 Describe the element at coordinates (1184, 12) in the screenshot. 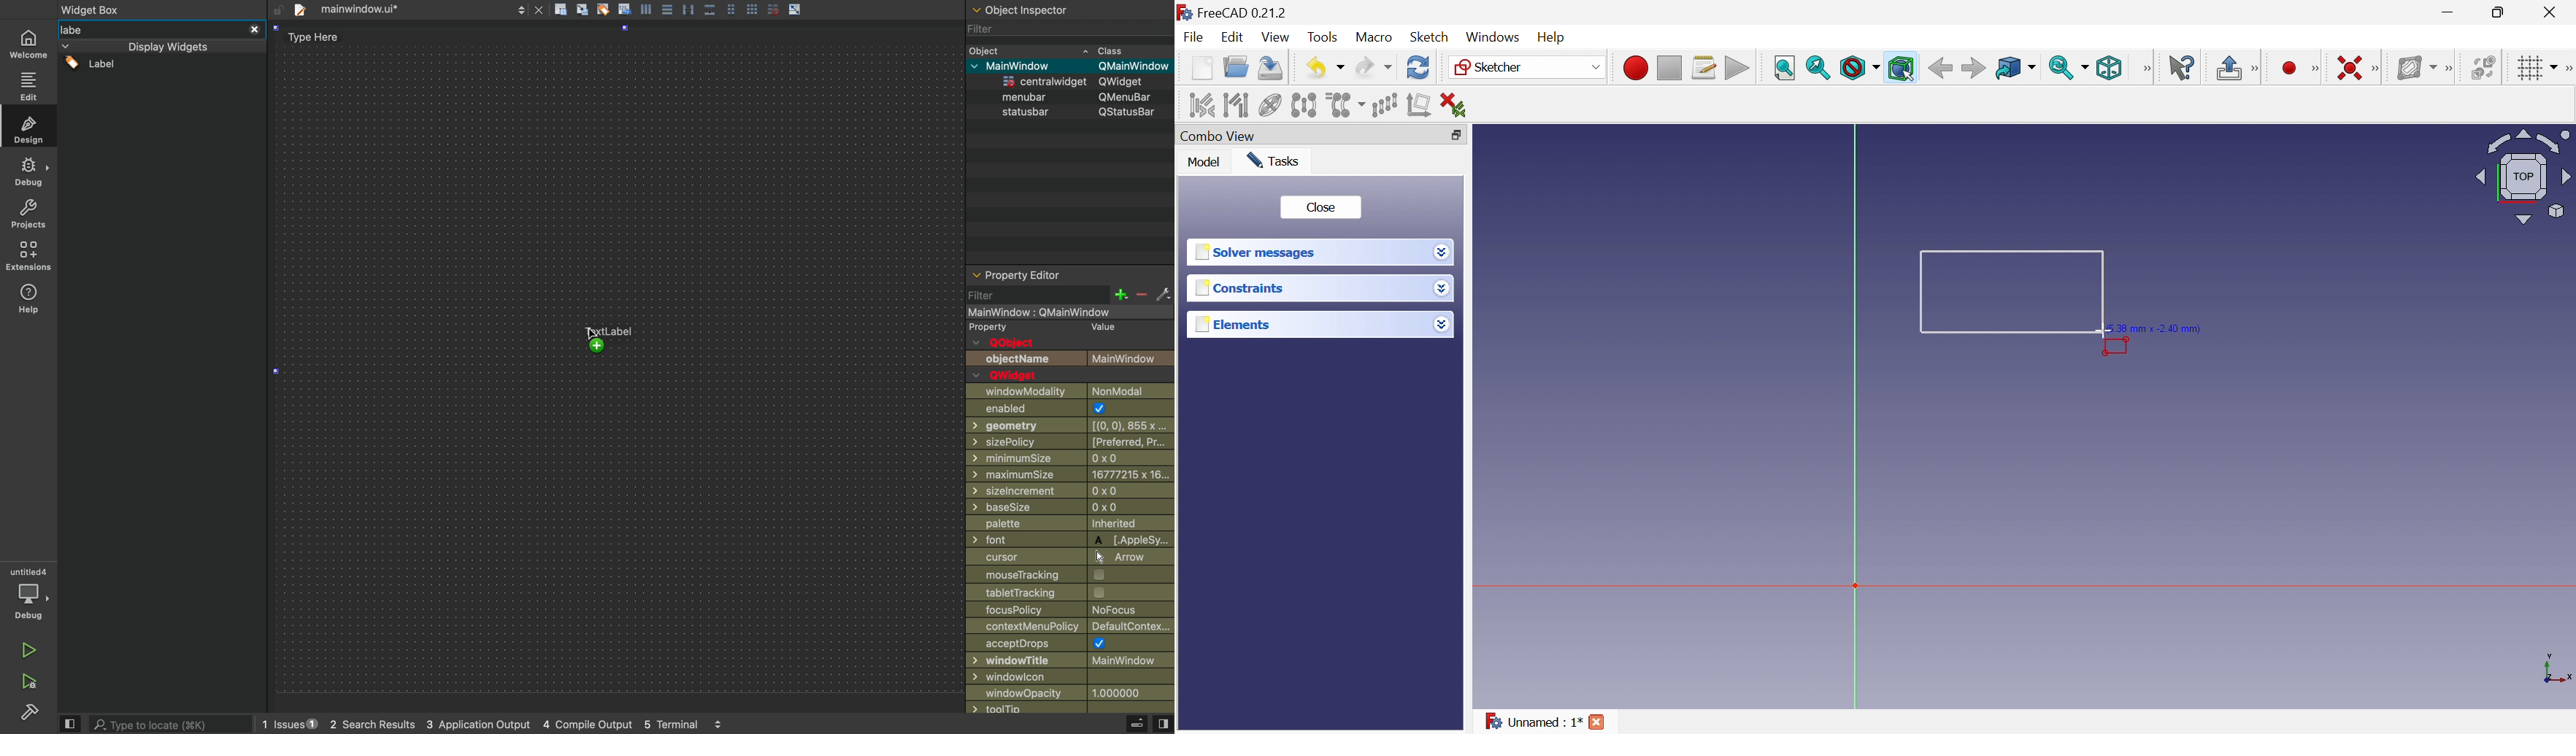

I see `logo` at that location.